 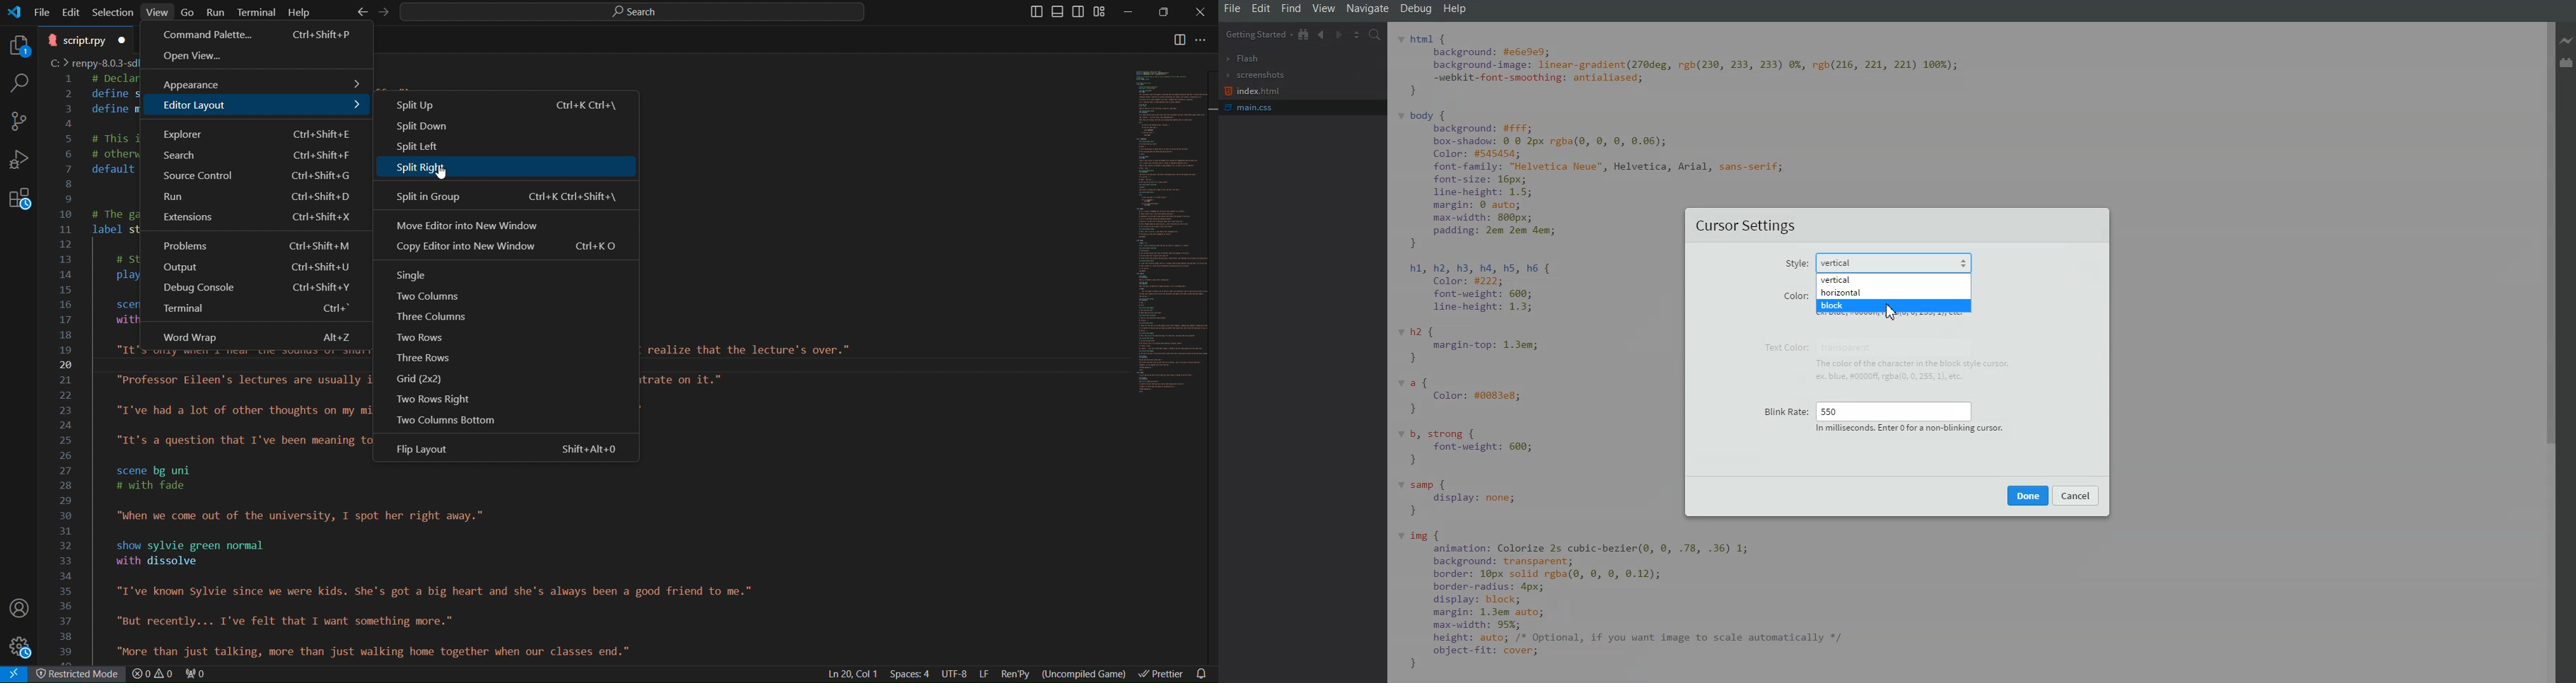 I want to click on Block, so click(x=1894, y=306).